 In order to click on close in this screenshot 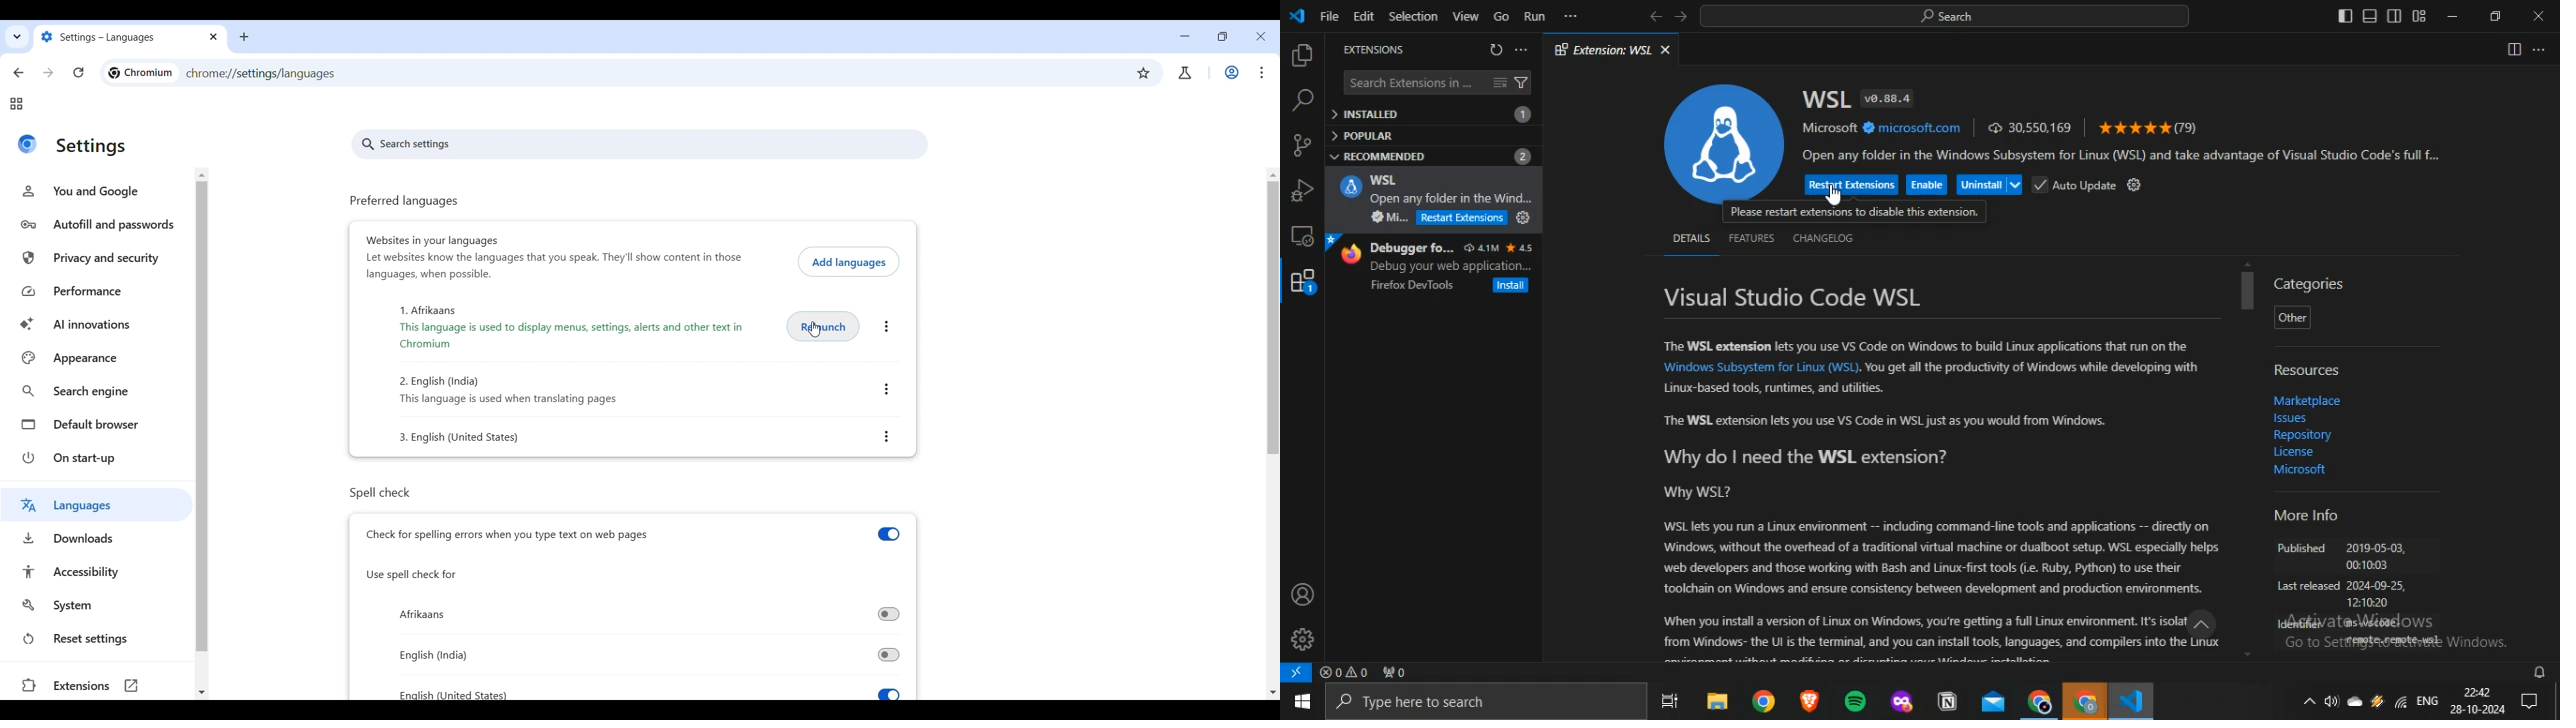, I will do `click(2538, 16)`.